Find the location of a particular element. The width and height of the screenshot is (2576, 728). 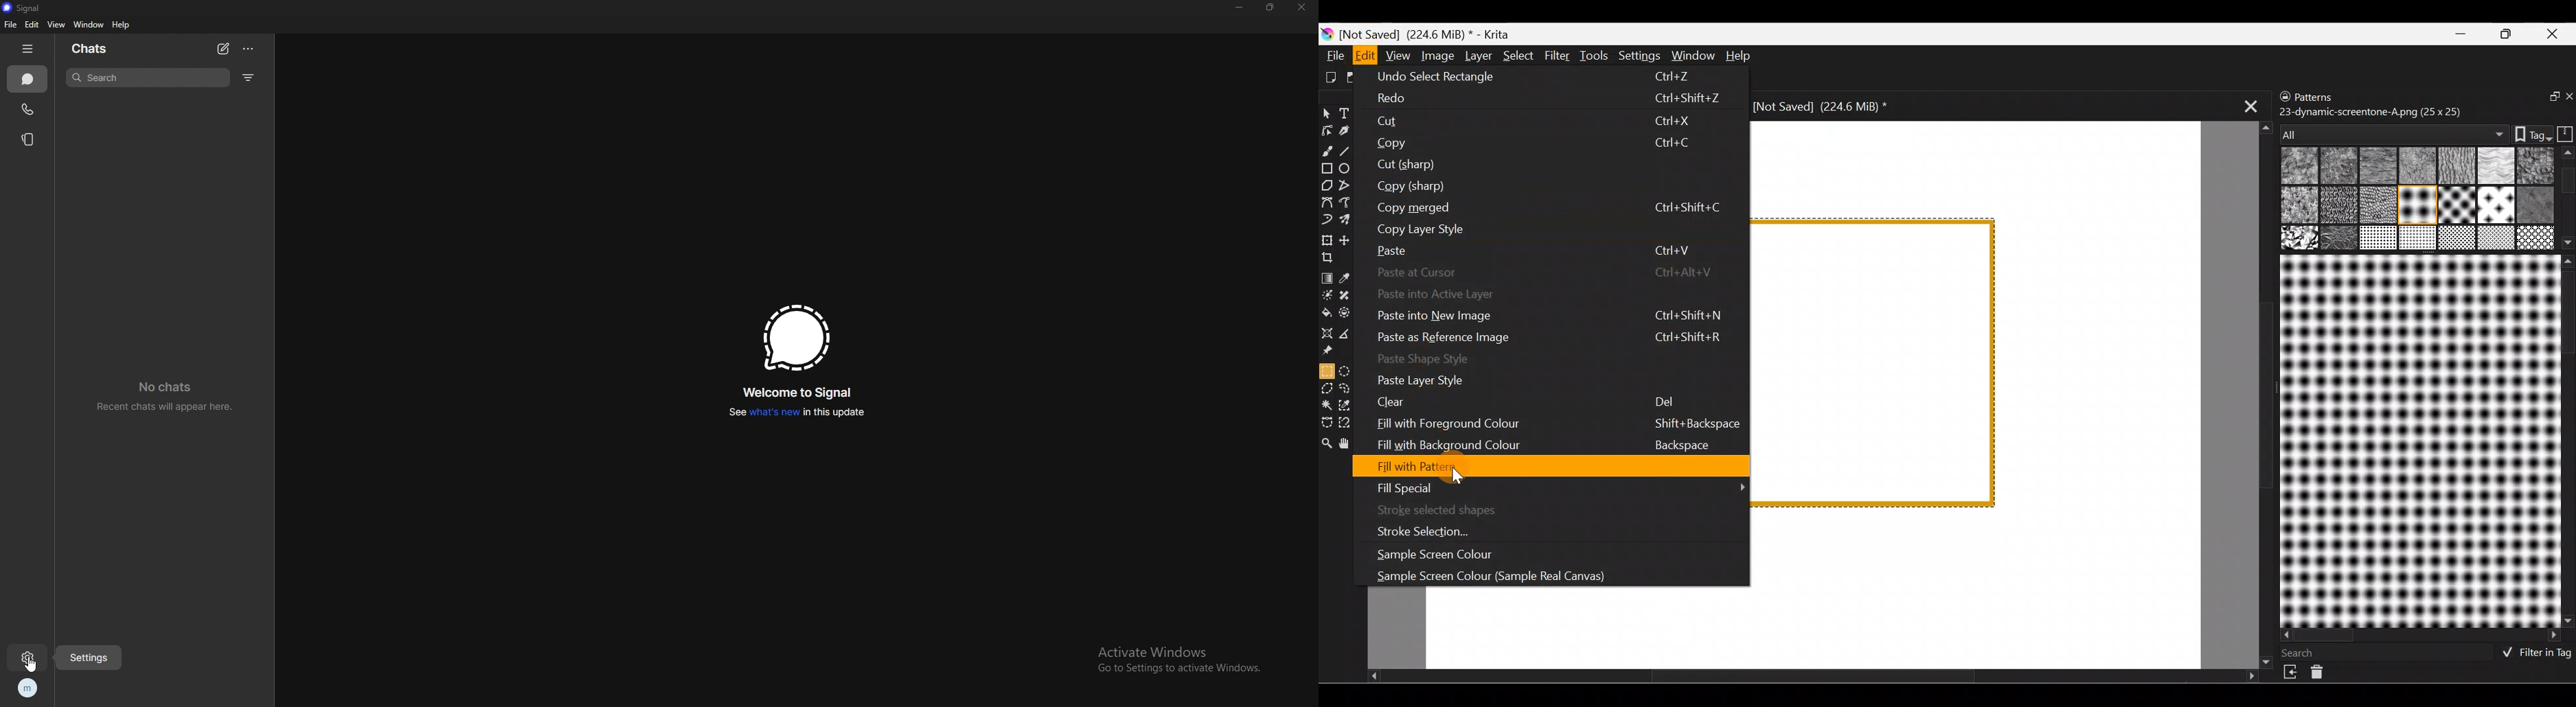

file is located at coordinates (10, 25).